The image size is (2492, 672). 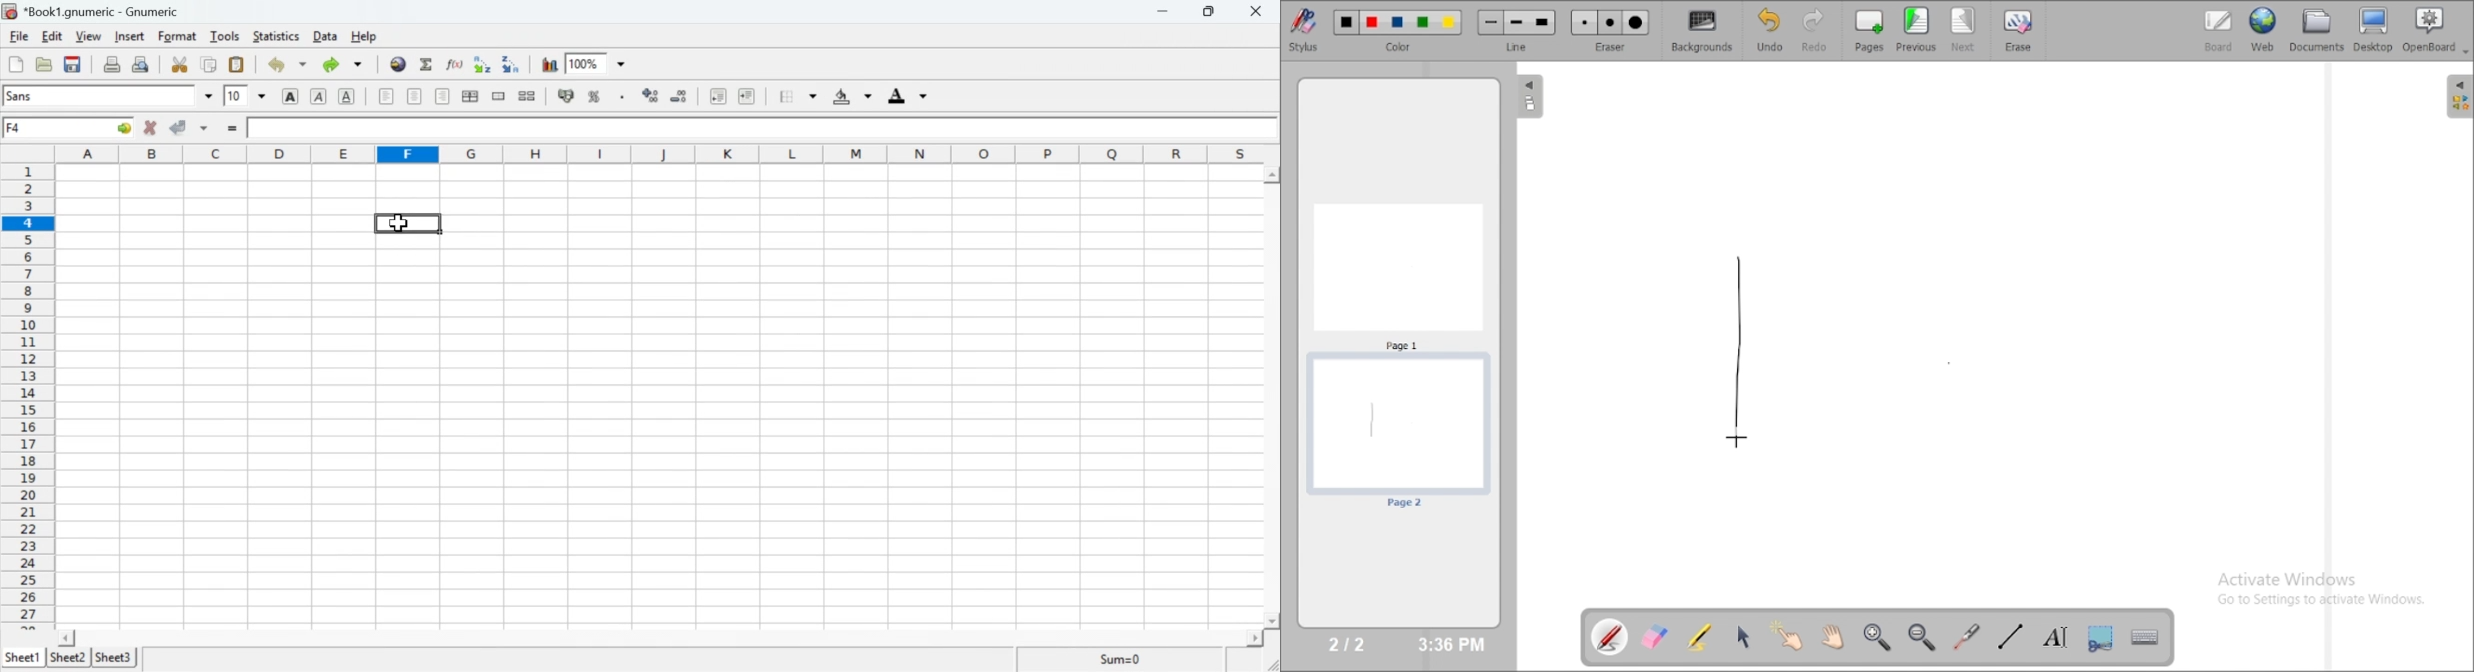 What do you see at coordinates (790, 95) in the screenshot?
I see `Border` at bounding box center [790, 95].